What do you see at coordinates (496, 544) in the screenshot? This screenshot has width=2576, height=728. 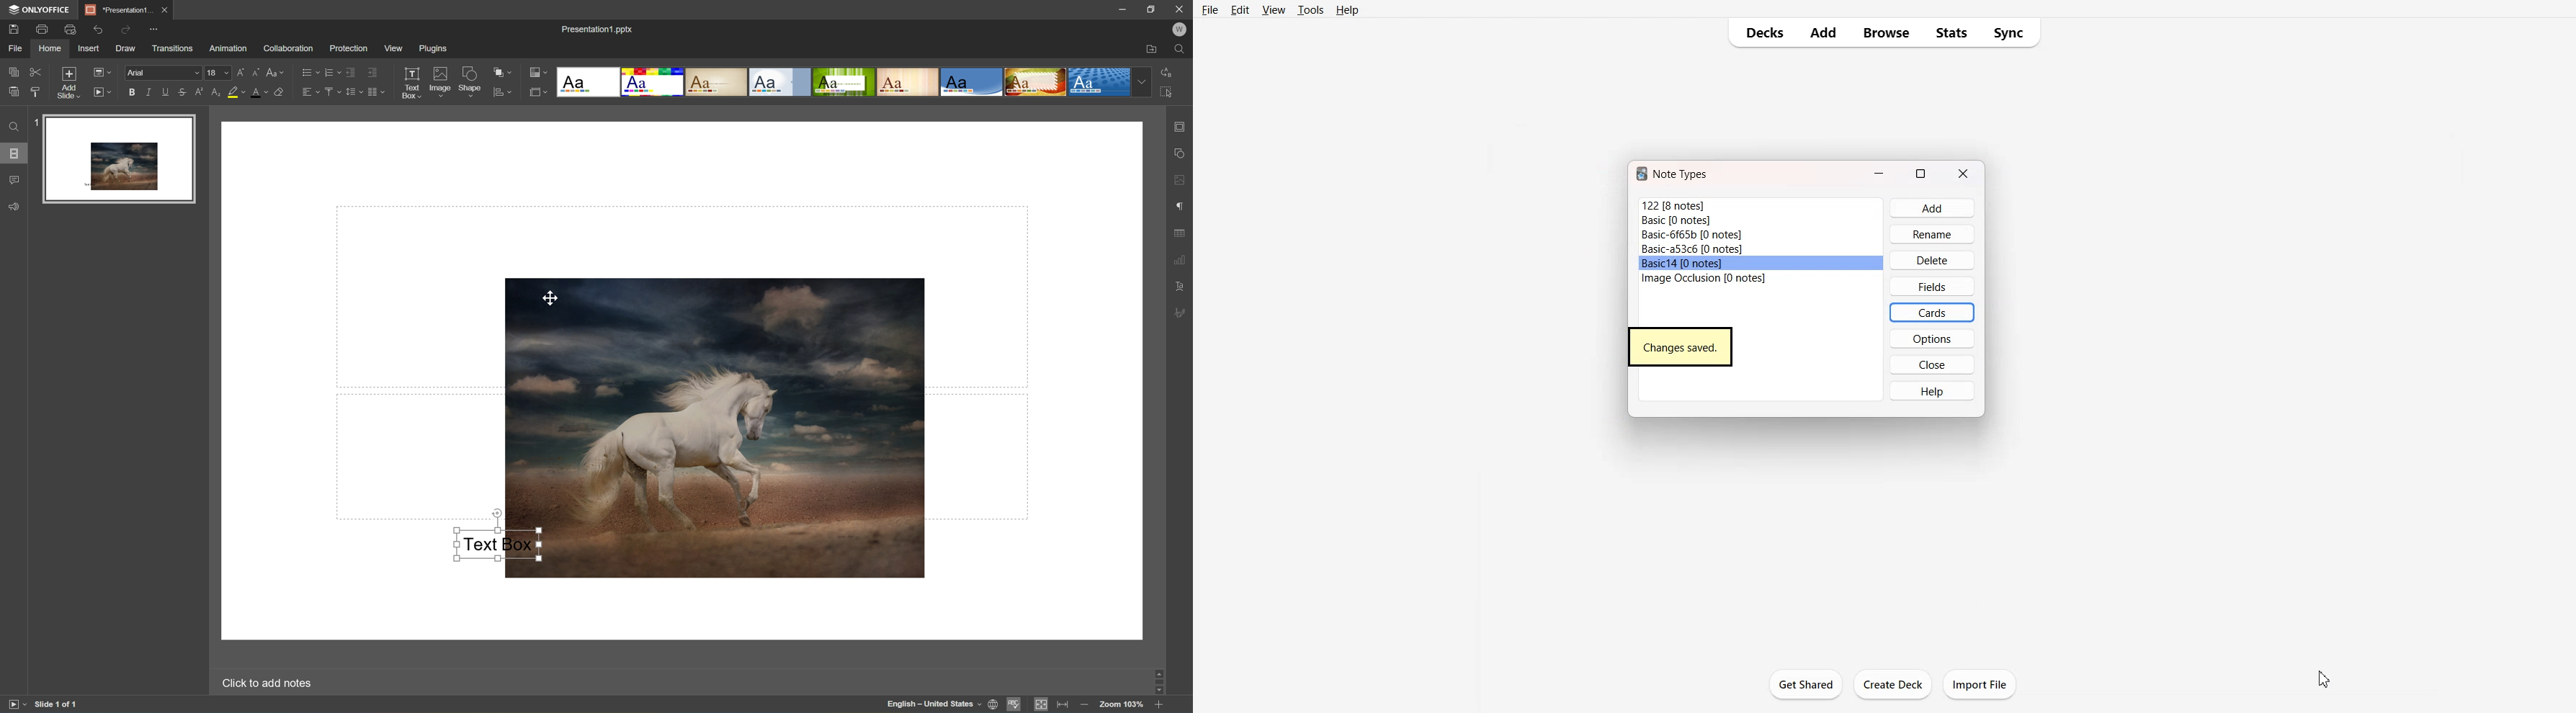 I see `Text Box Brought Forward` at bounding box center [496, 544].